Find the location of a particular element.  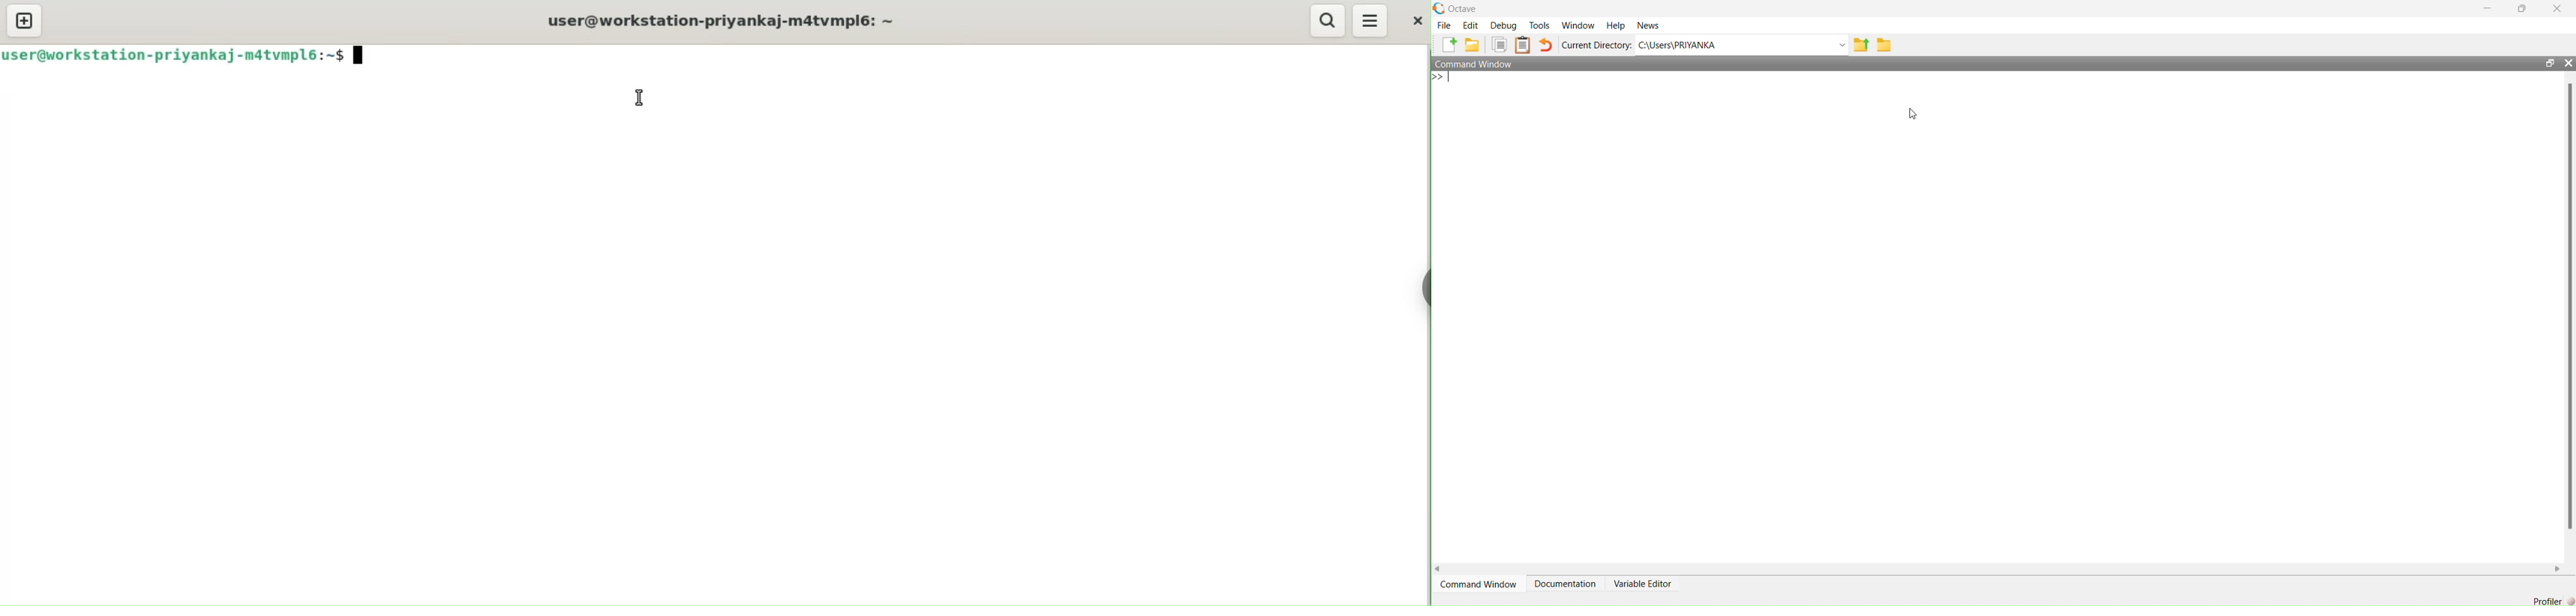

close is located at coordinates (2559, 8).